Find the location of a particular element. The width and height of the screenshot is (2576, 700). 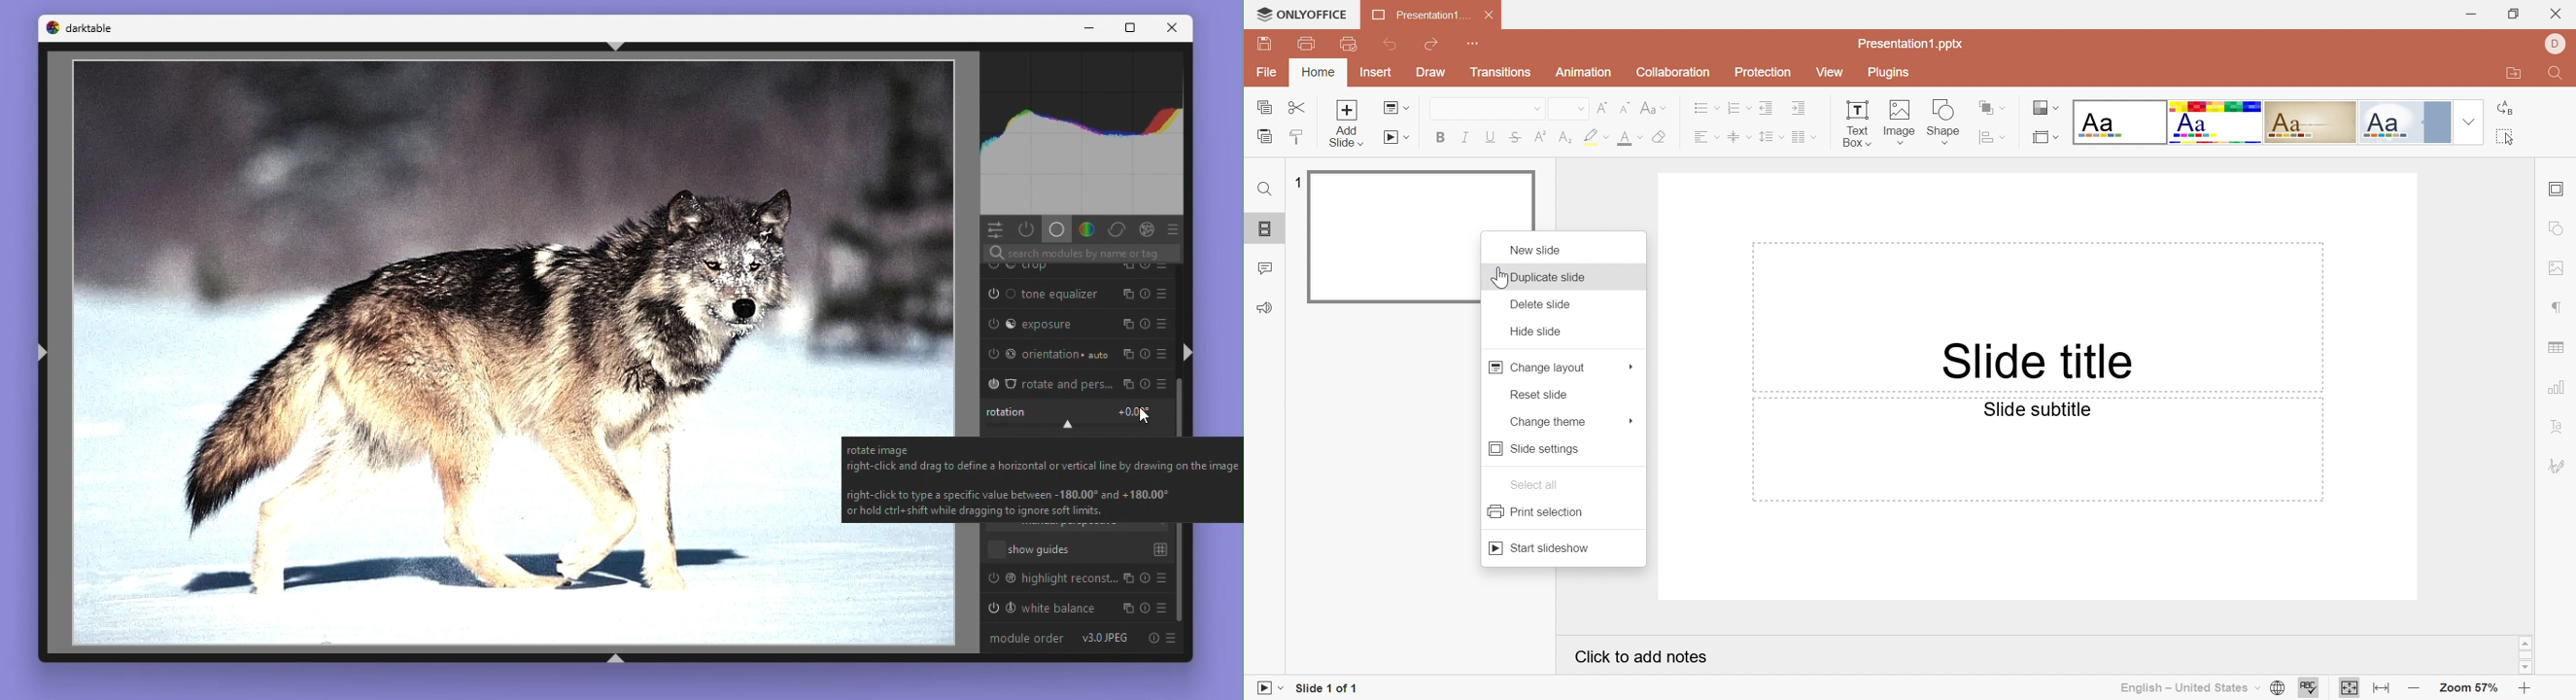

Slideshow is located at coordinates (1263, 688).